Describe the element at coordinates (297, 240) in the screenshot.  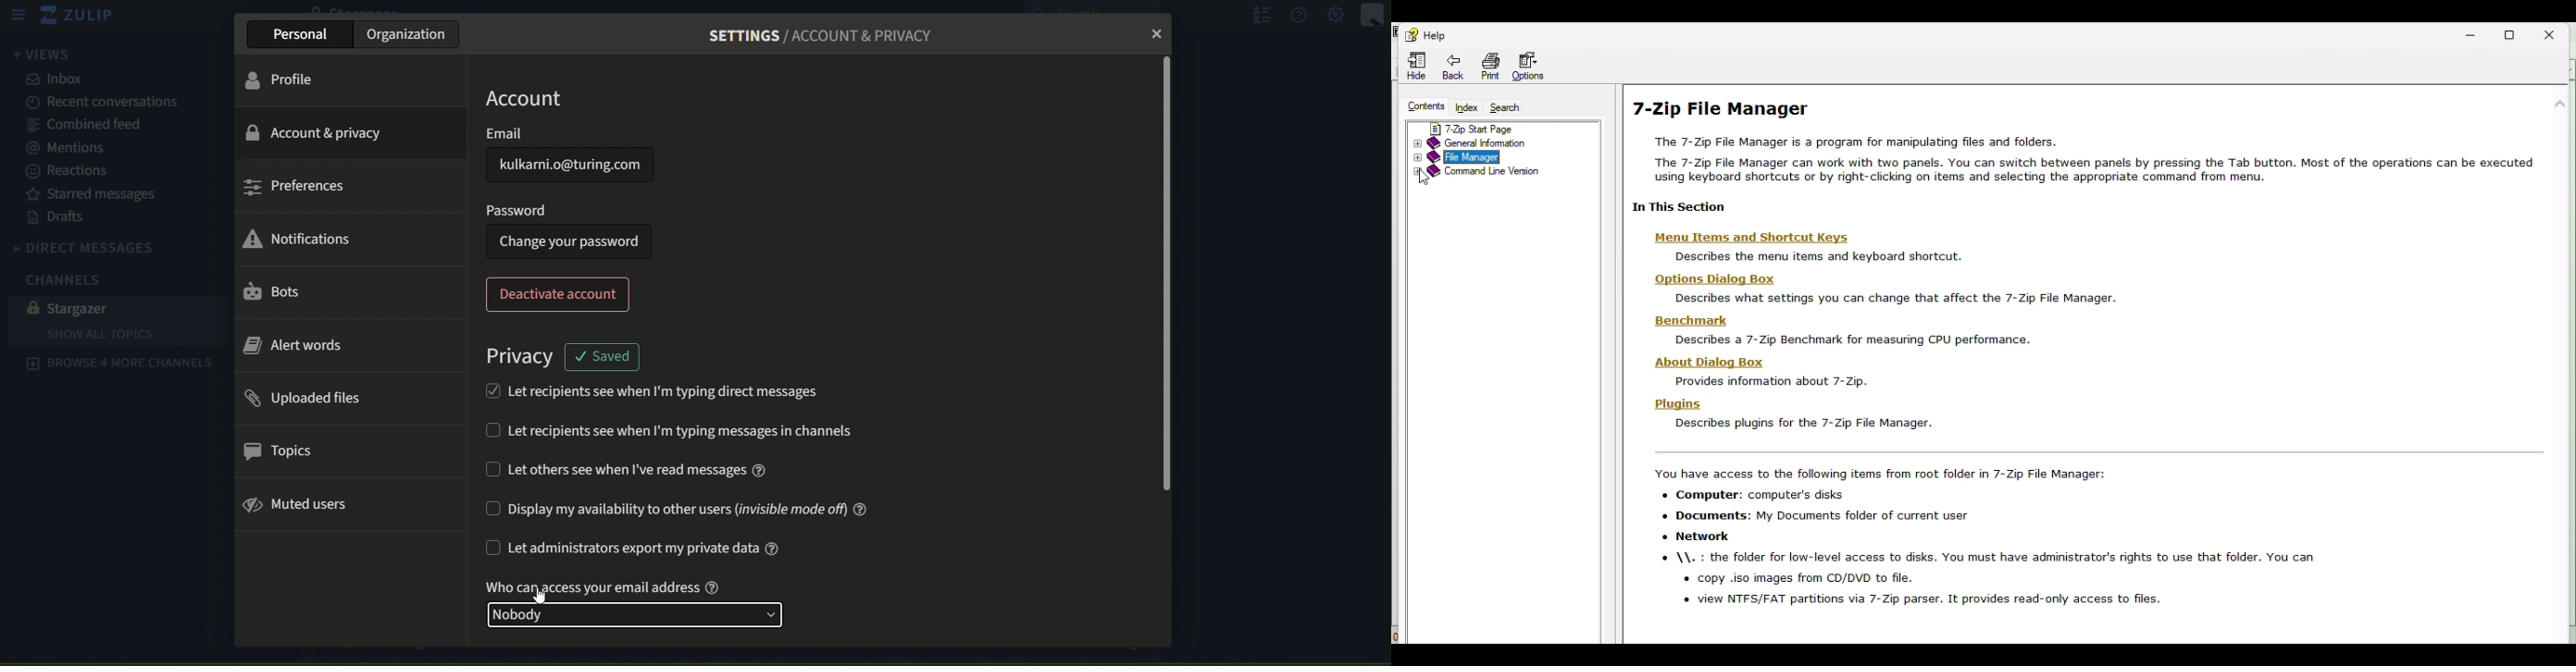
I see `notifications` at that location.